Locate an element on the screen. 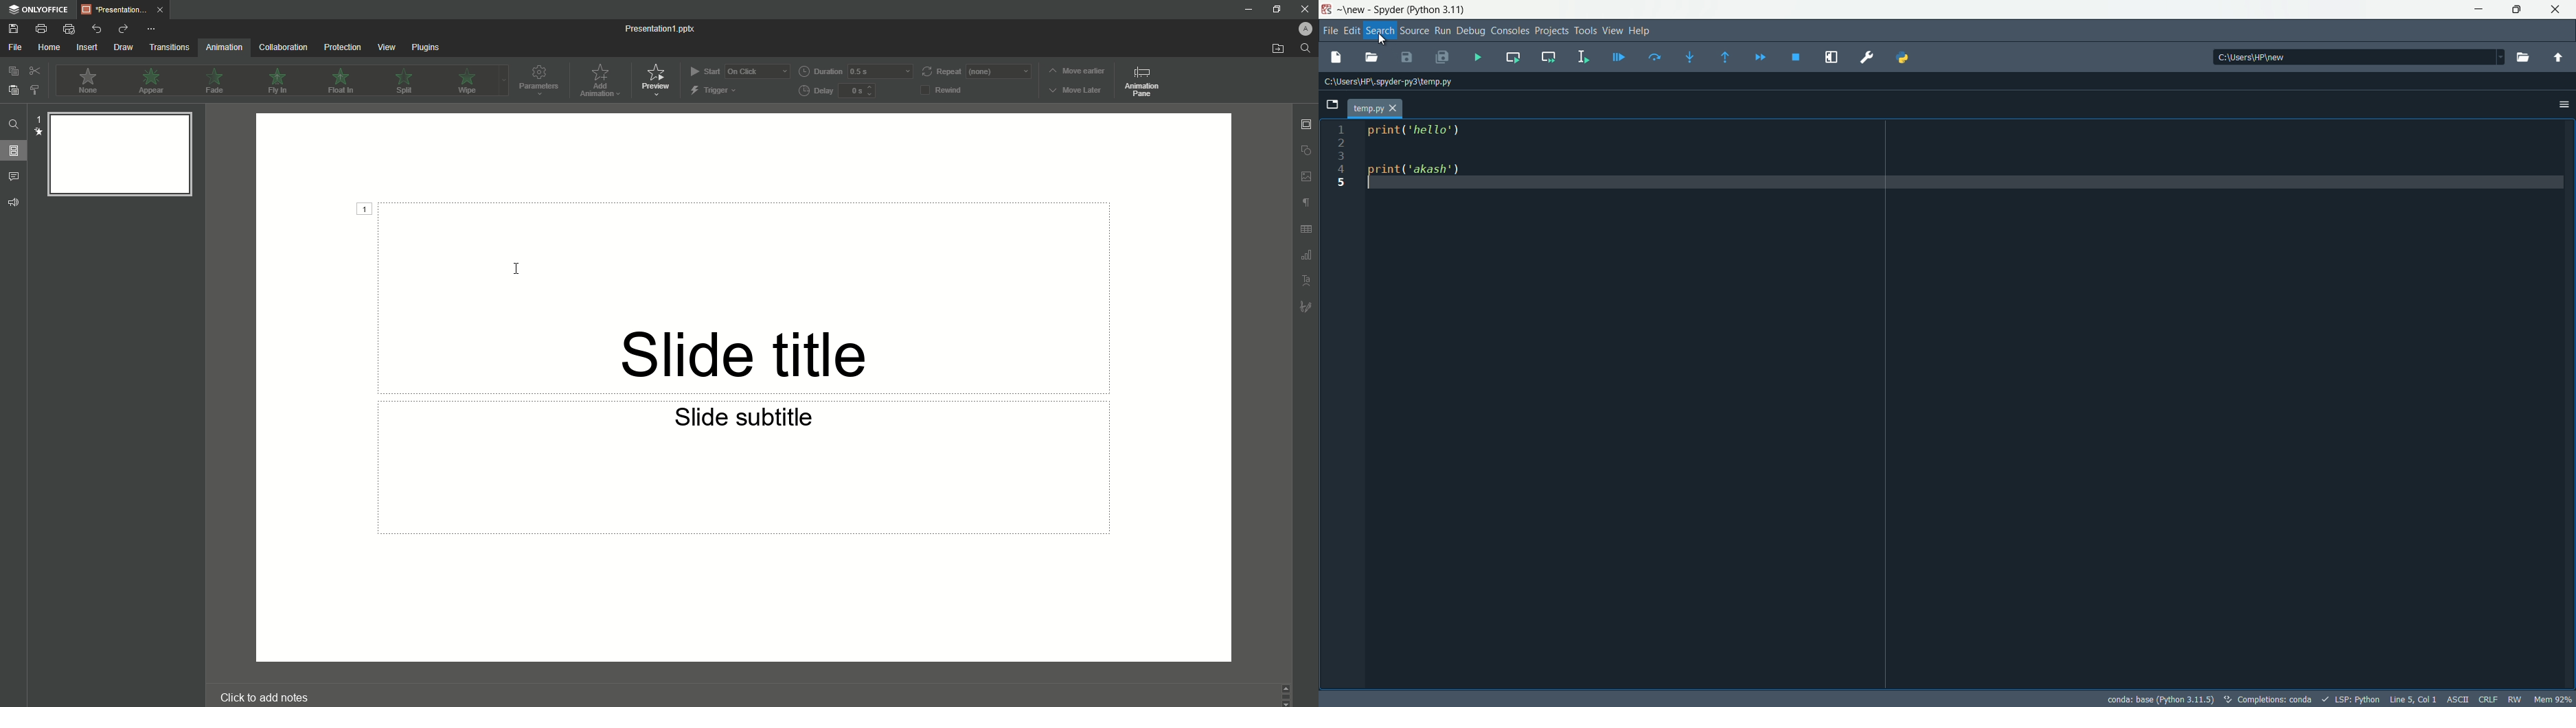 The image size is (2576, 728). browse directory is located at coordinates (2520, 57).